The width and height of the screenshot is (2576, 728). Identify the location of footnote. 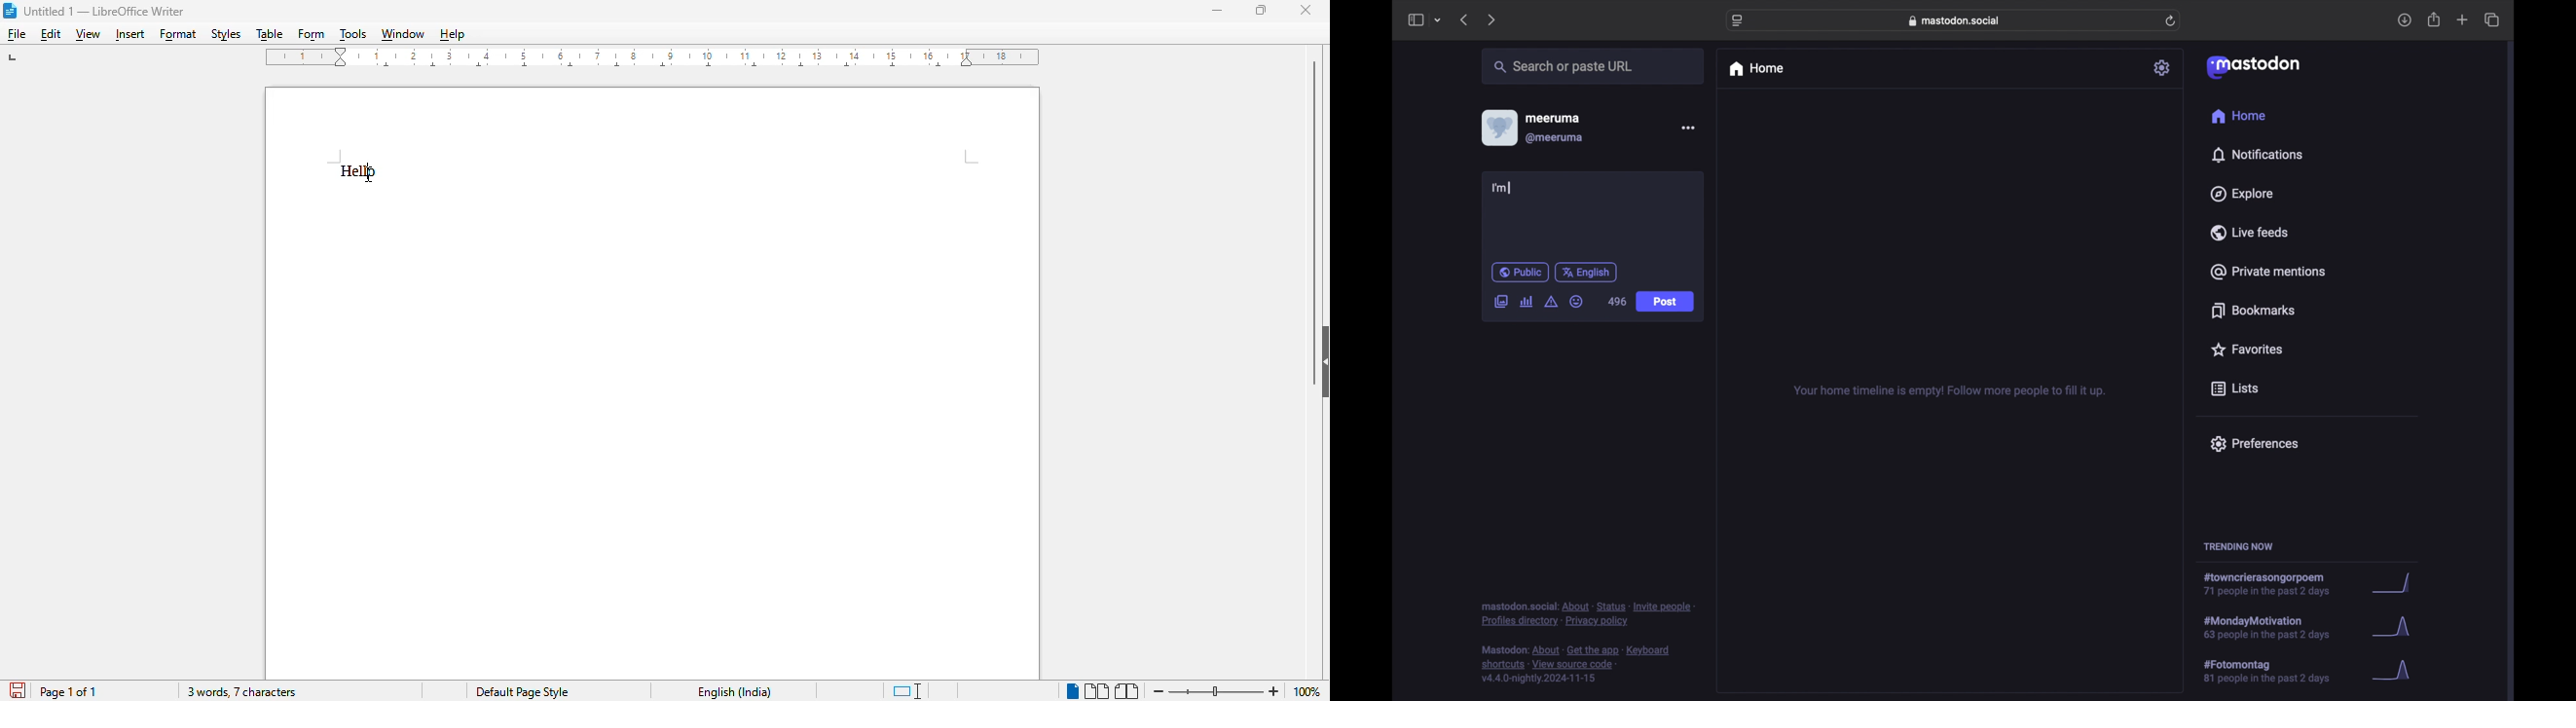
(1576, 665).